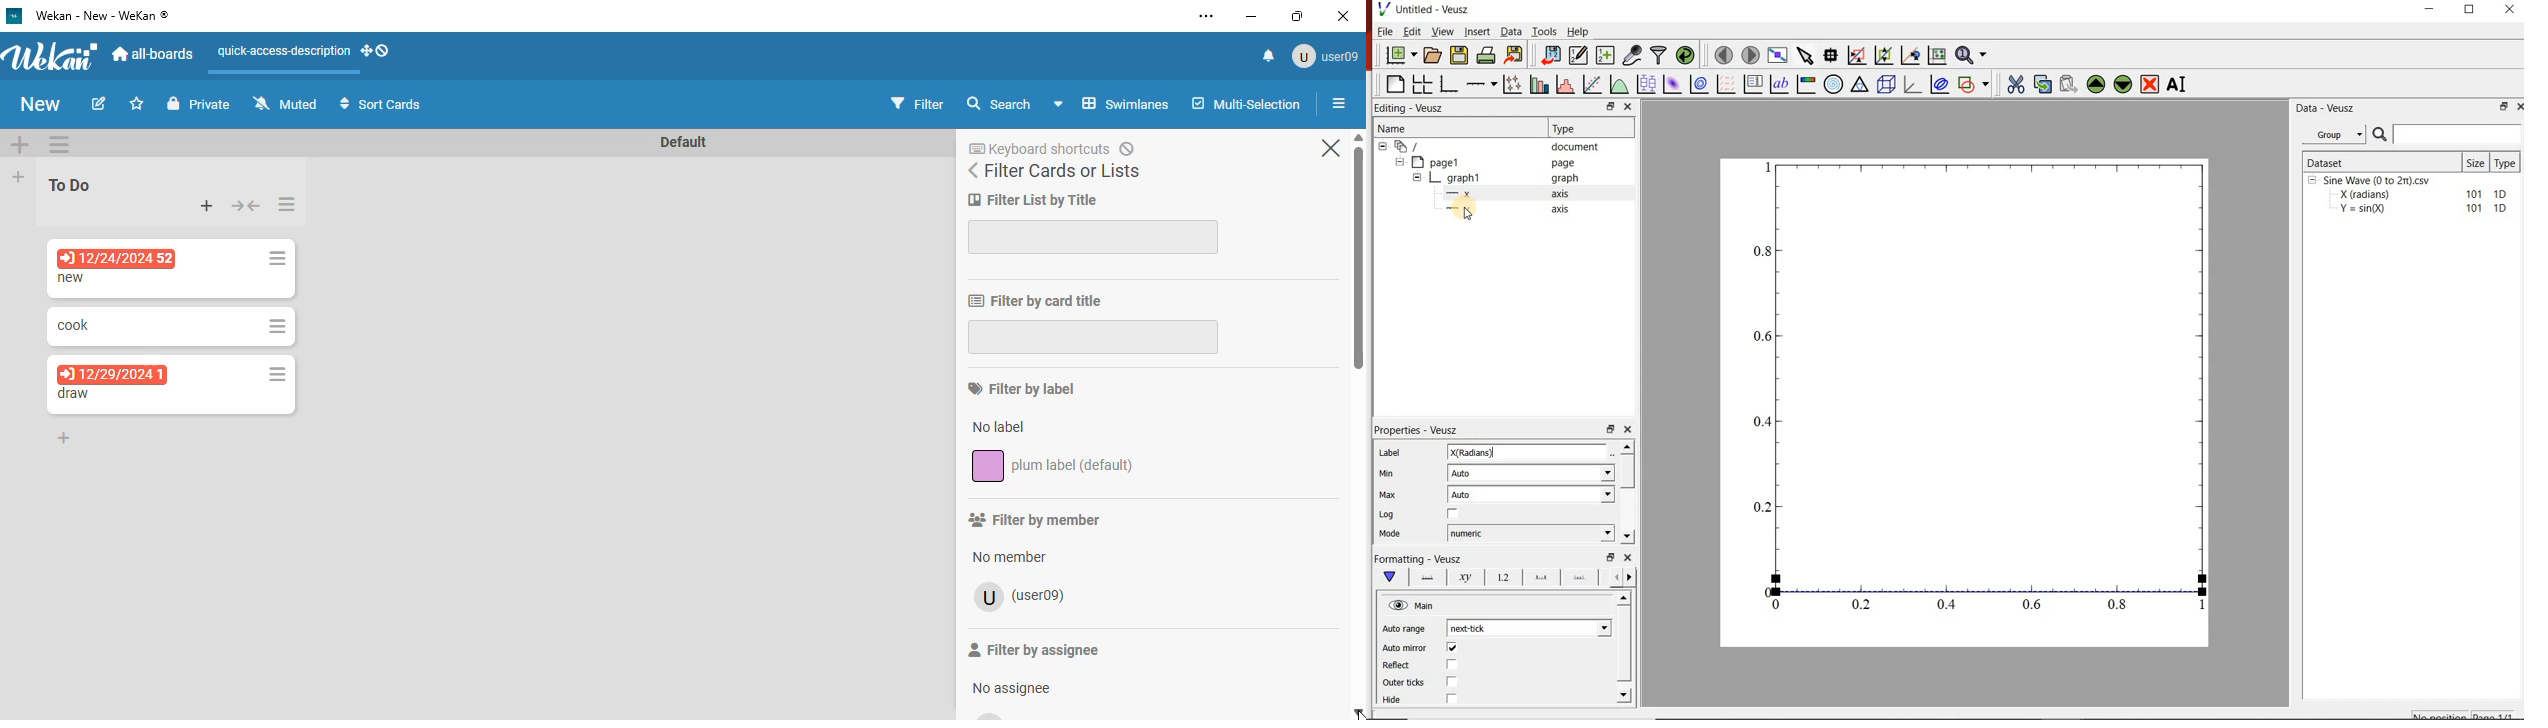 This screenshot has width=2548, height=728. What do you see at coordinates (1021, 388) in the screenshot?
I see `filter by label` at bounding box center [1021, 388].